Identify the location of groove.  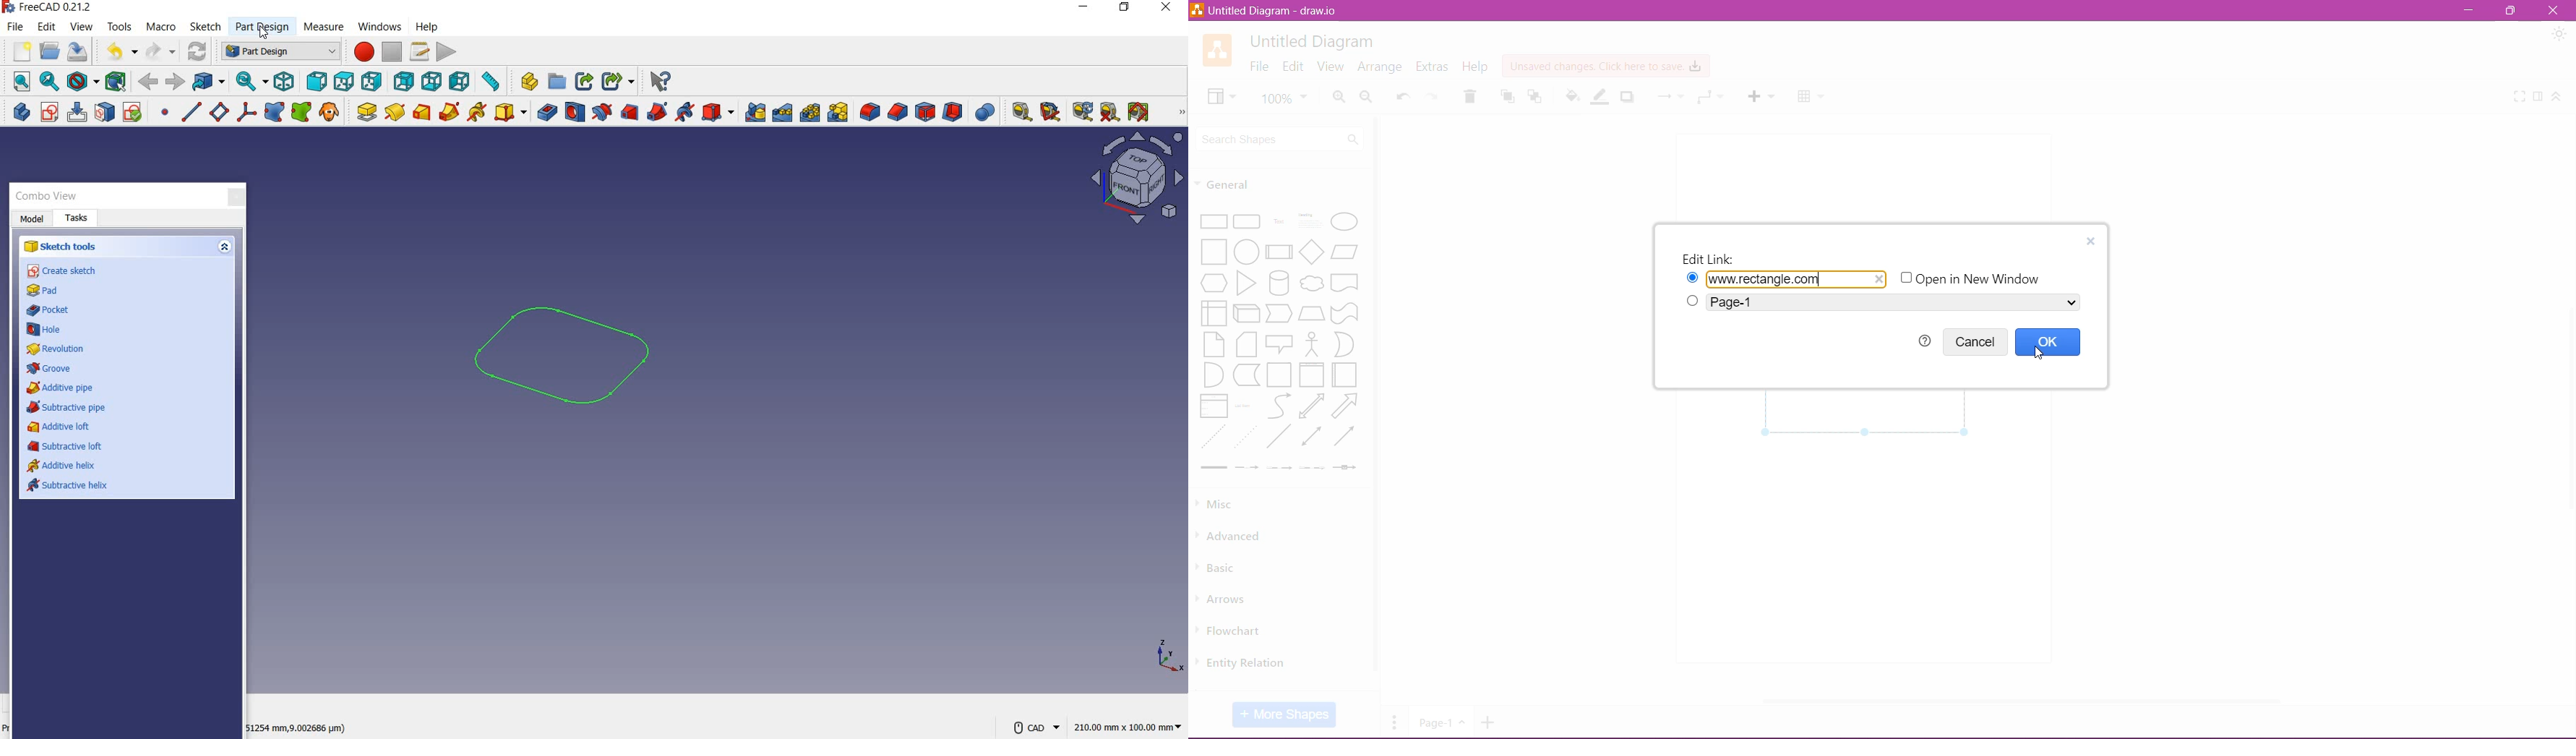
(601, 111).